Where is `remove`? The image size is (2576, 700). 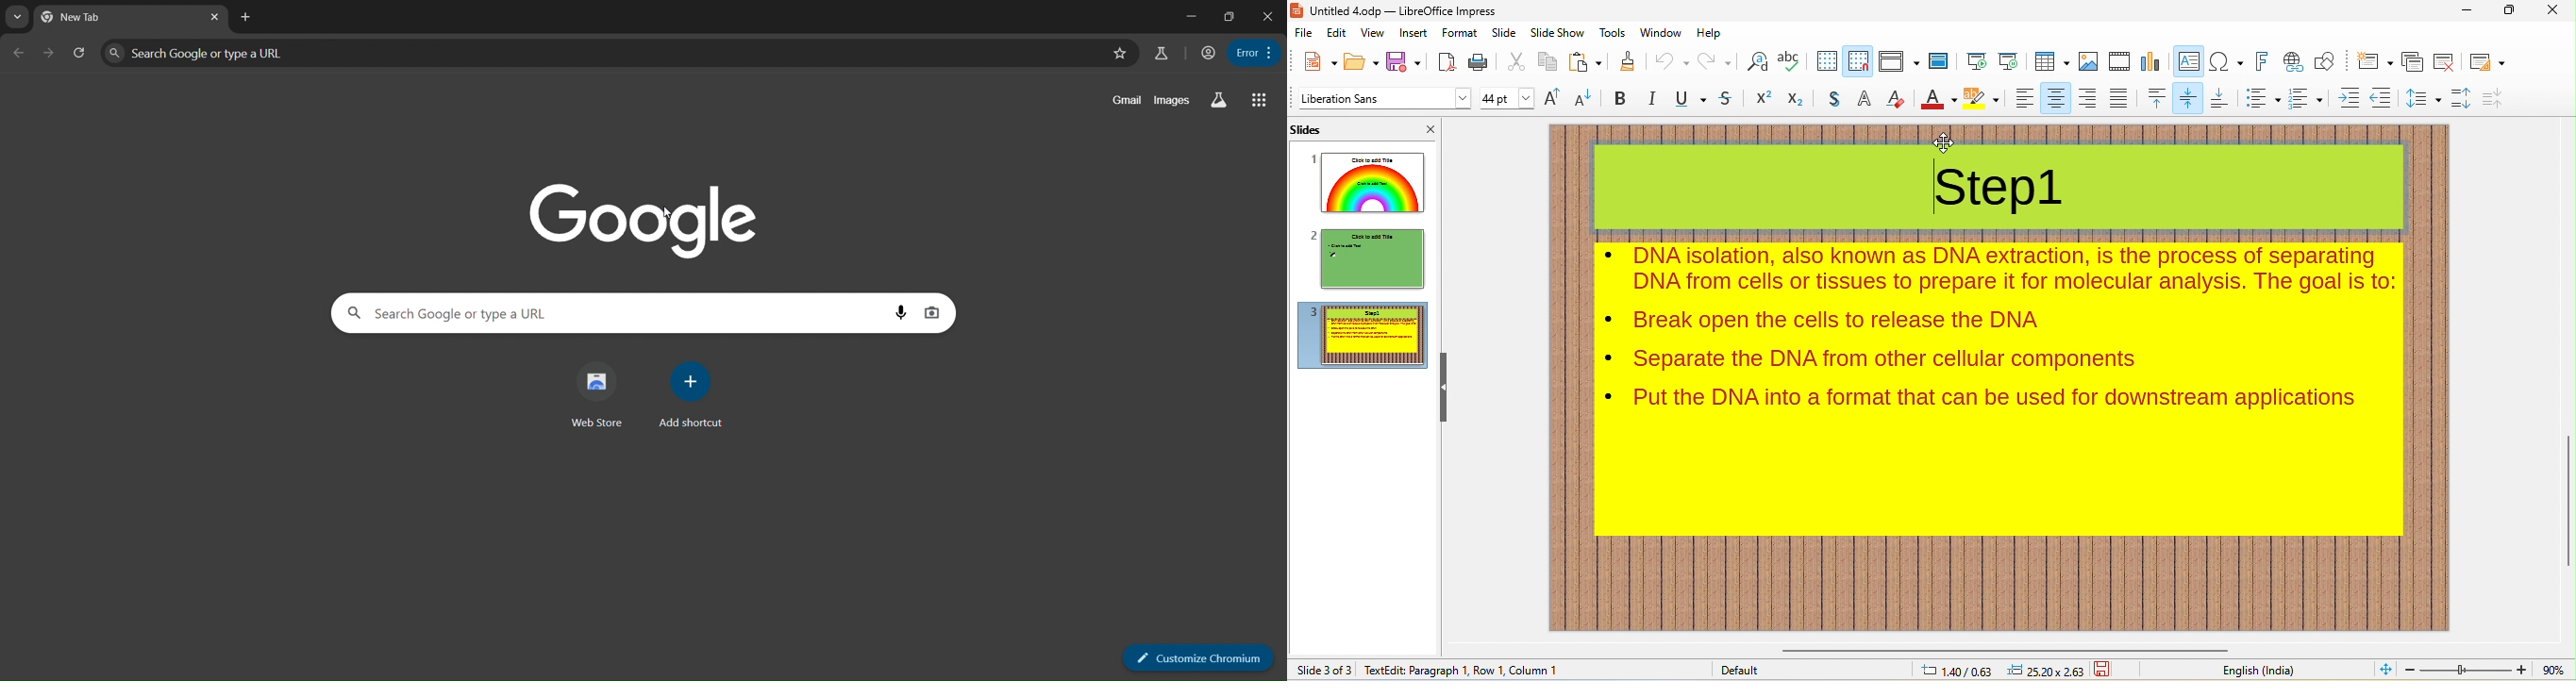
remove is located at coordinates (2446, 62).